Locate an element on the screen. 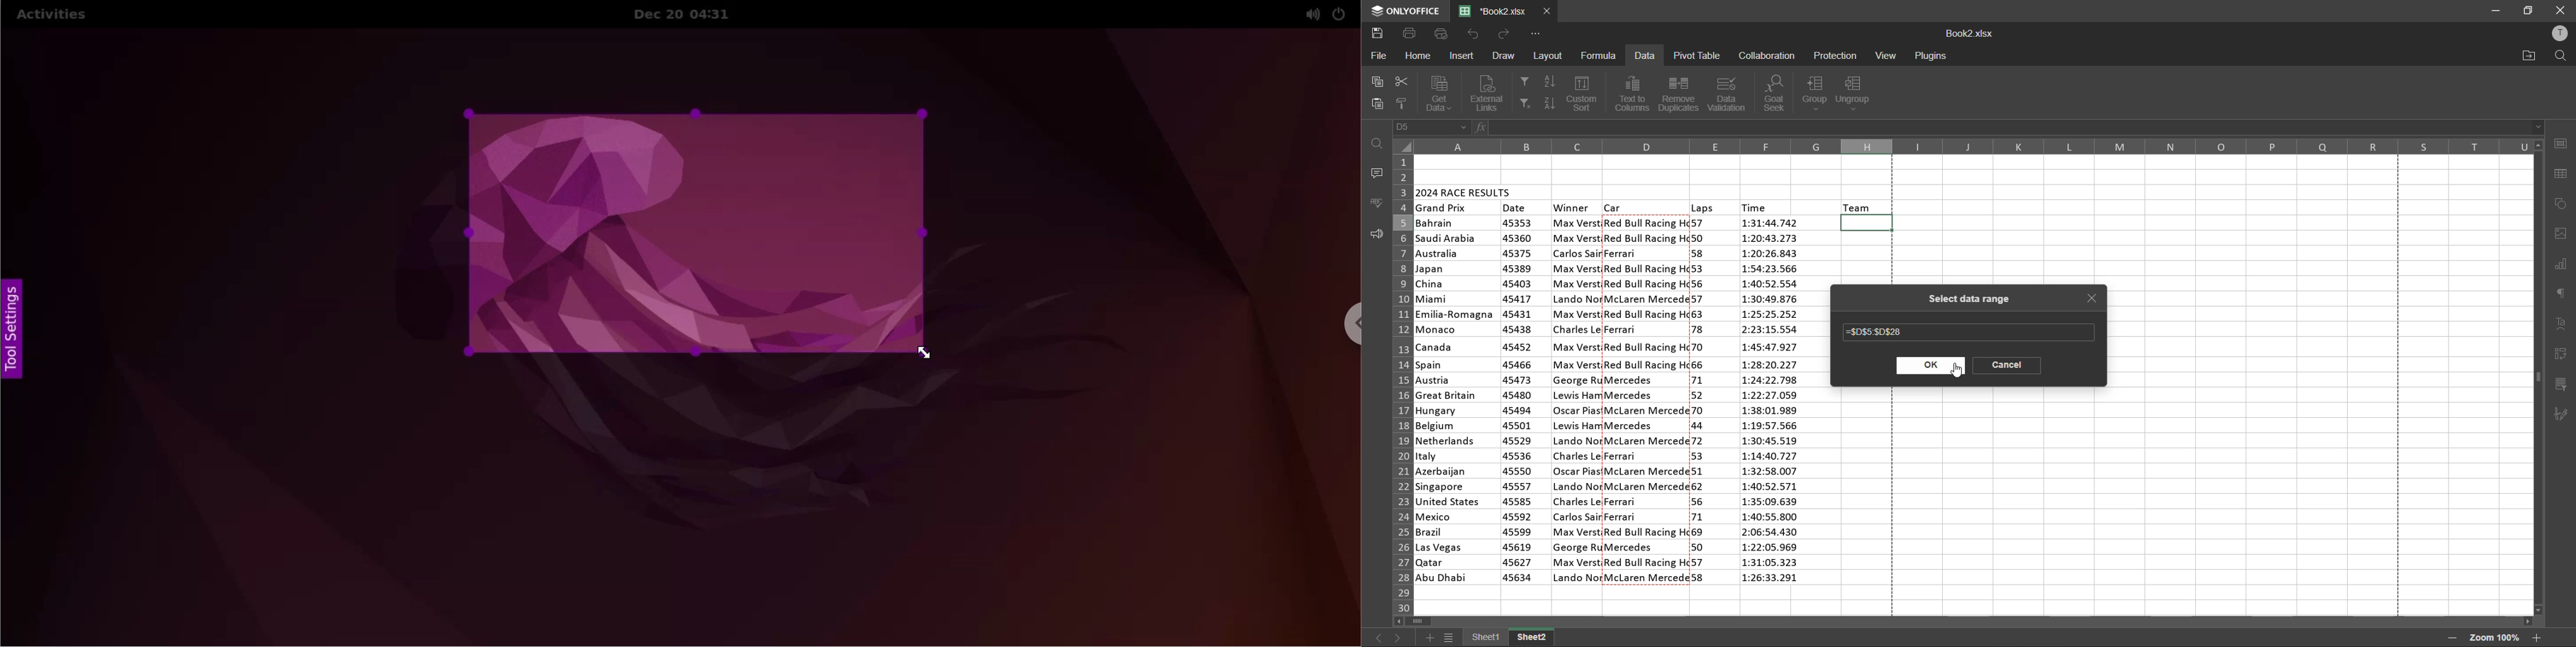 Image resolution: width=2576 pixels, height=672 pixels. country names is located at coordinates (1456, 400).